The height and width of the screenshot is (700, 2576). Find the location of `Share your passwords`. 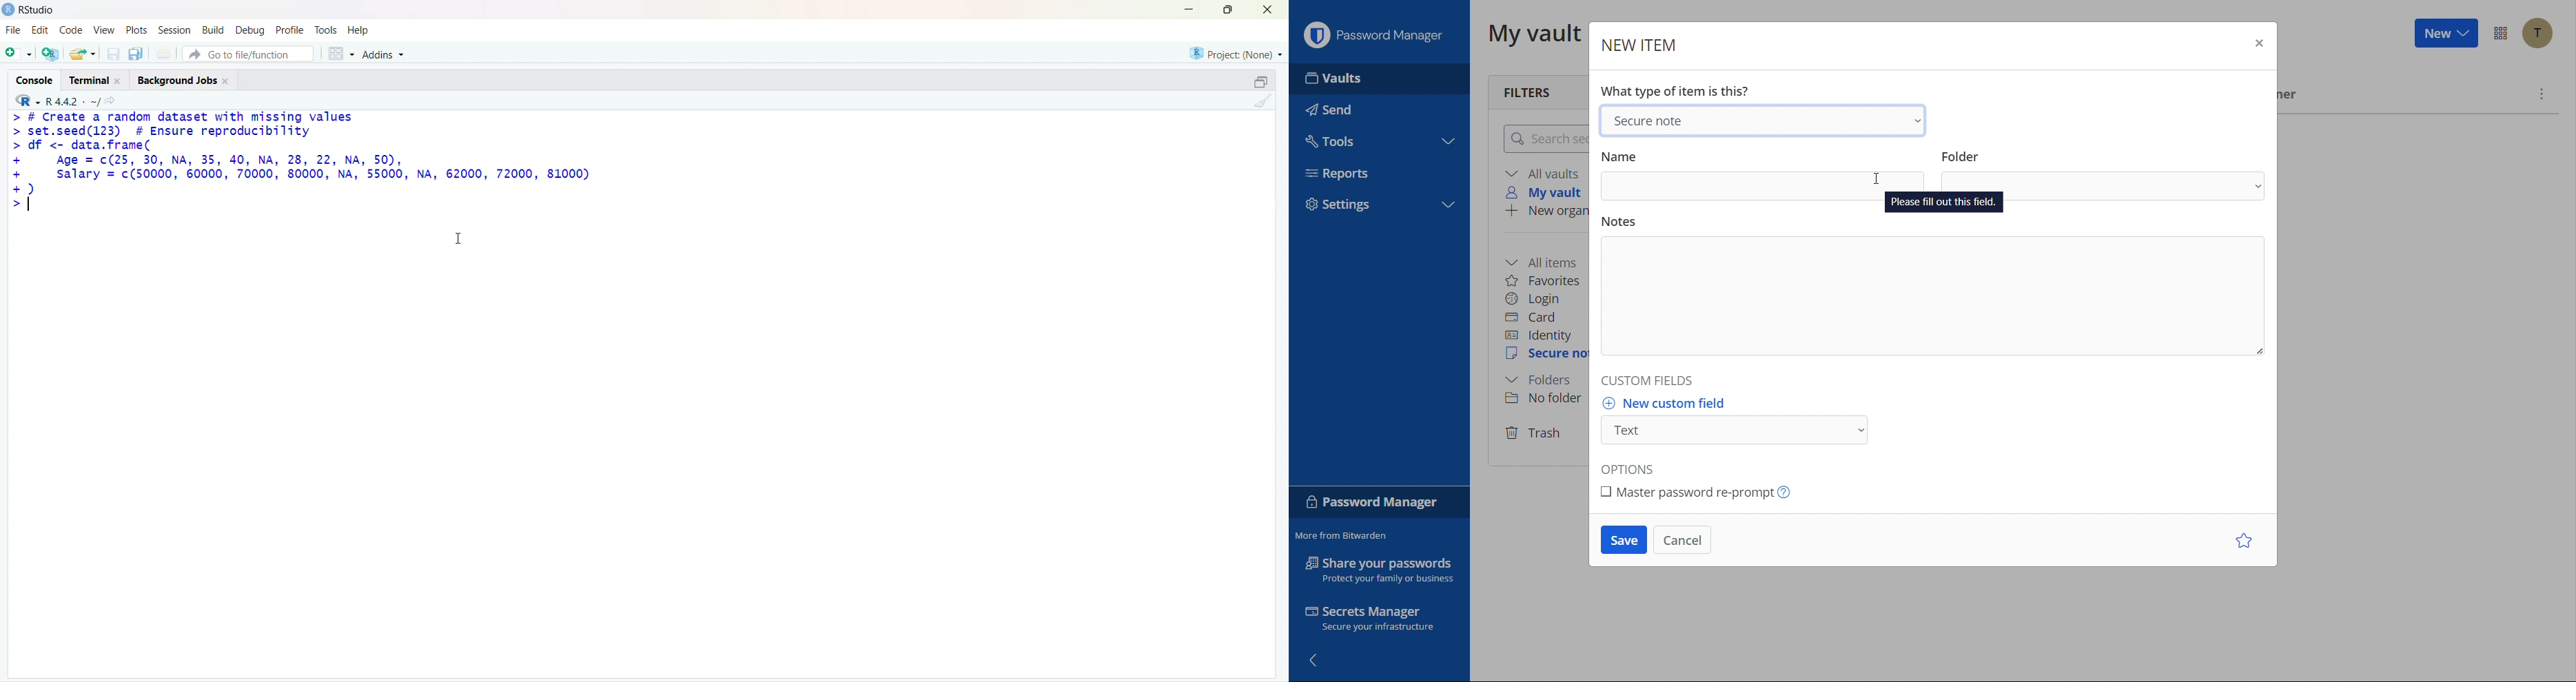

Share your passwords is located at coordinates (1379, 569).